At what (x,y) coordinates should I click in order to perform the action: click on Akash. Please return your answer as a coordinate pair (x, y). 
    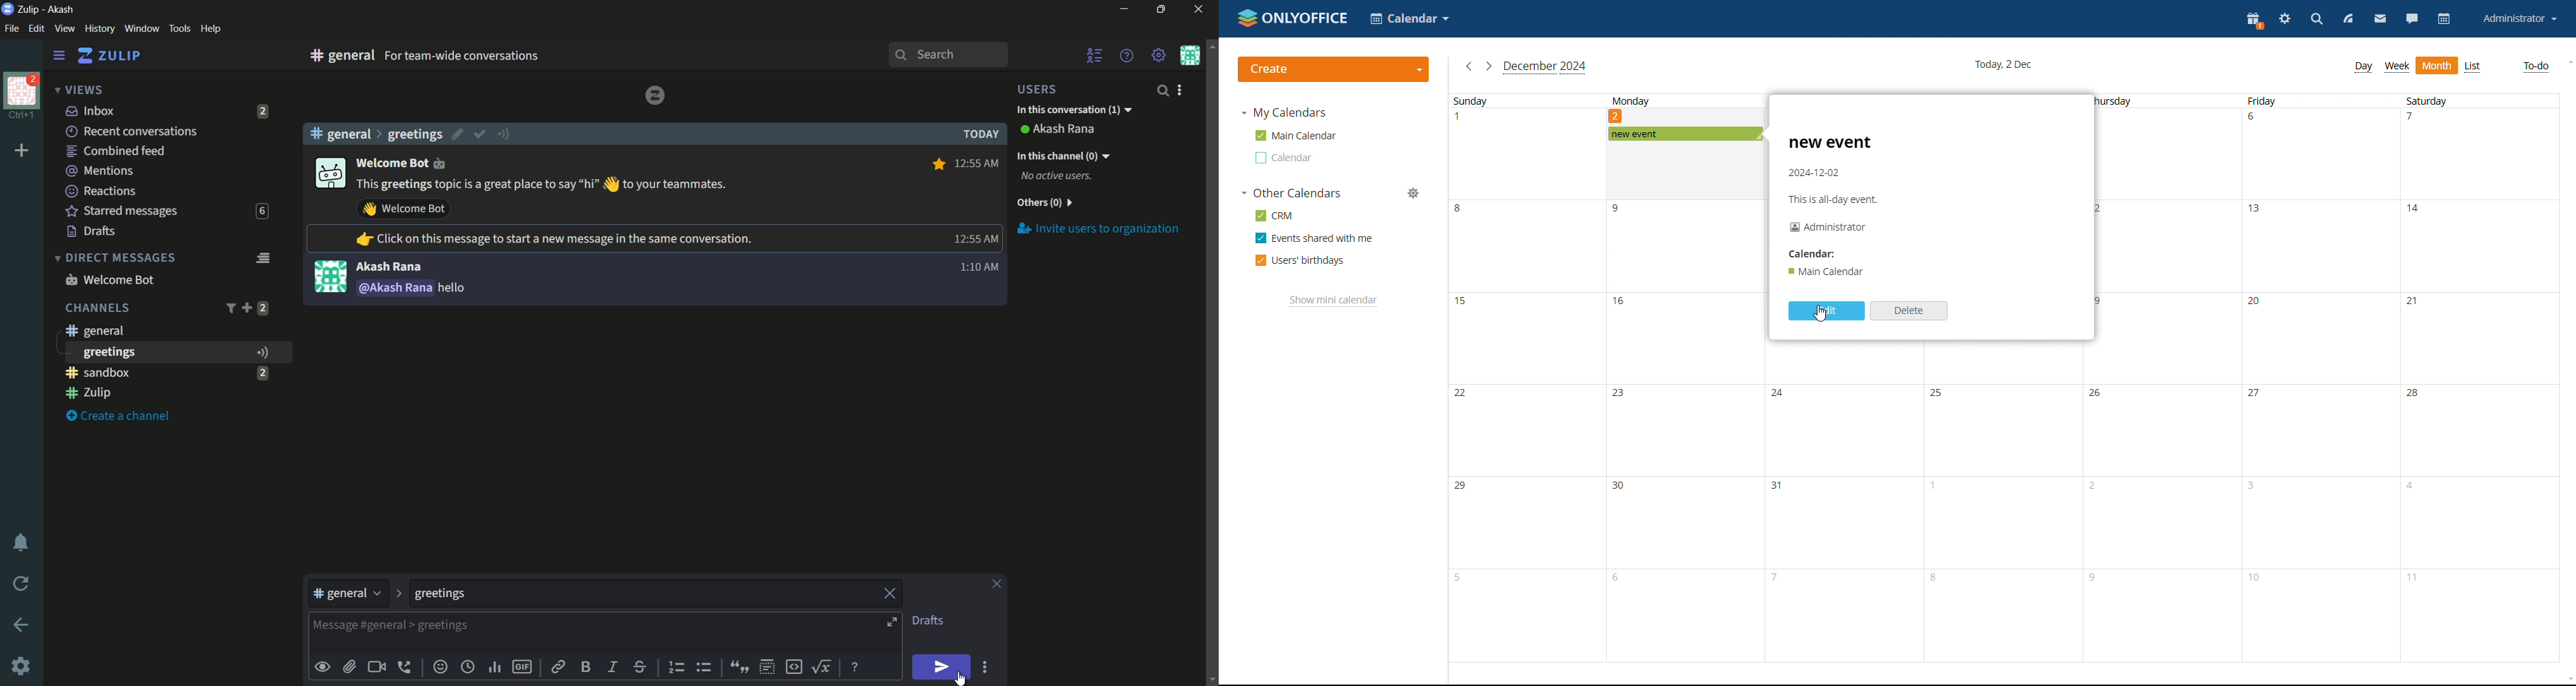
    Looking at the image, I should click on (62, 10).